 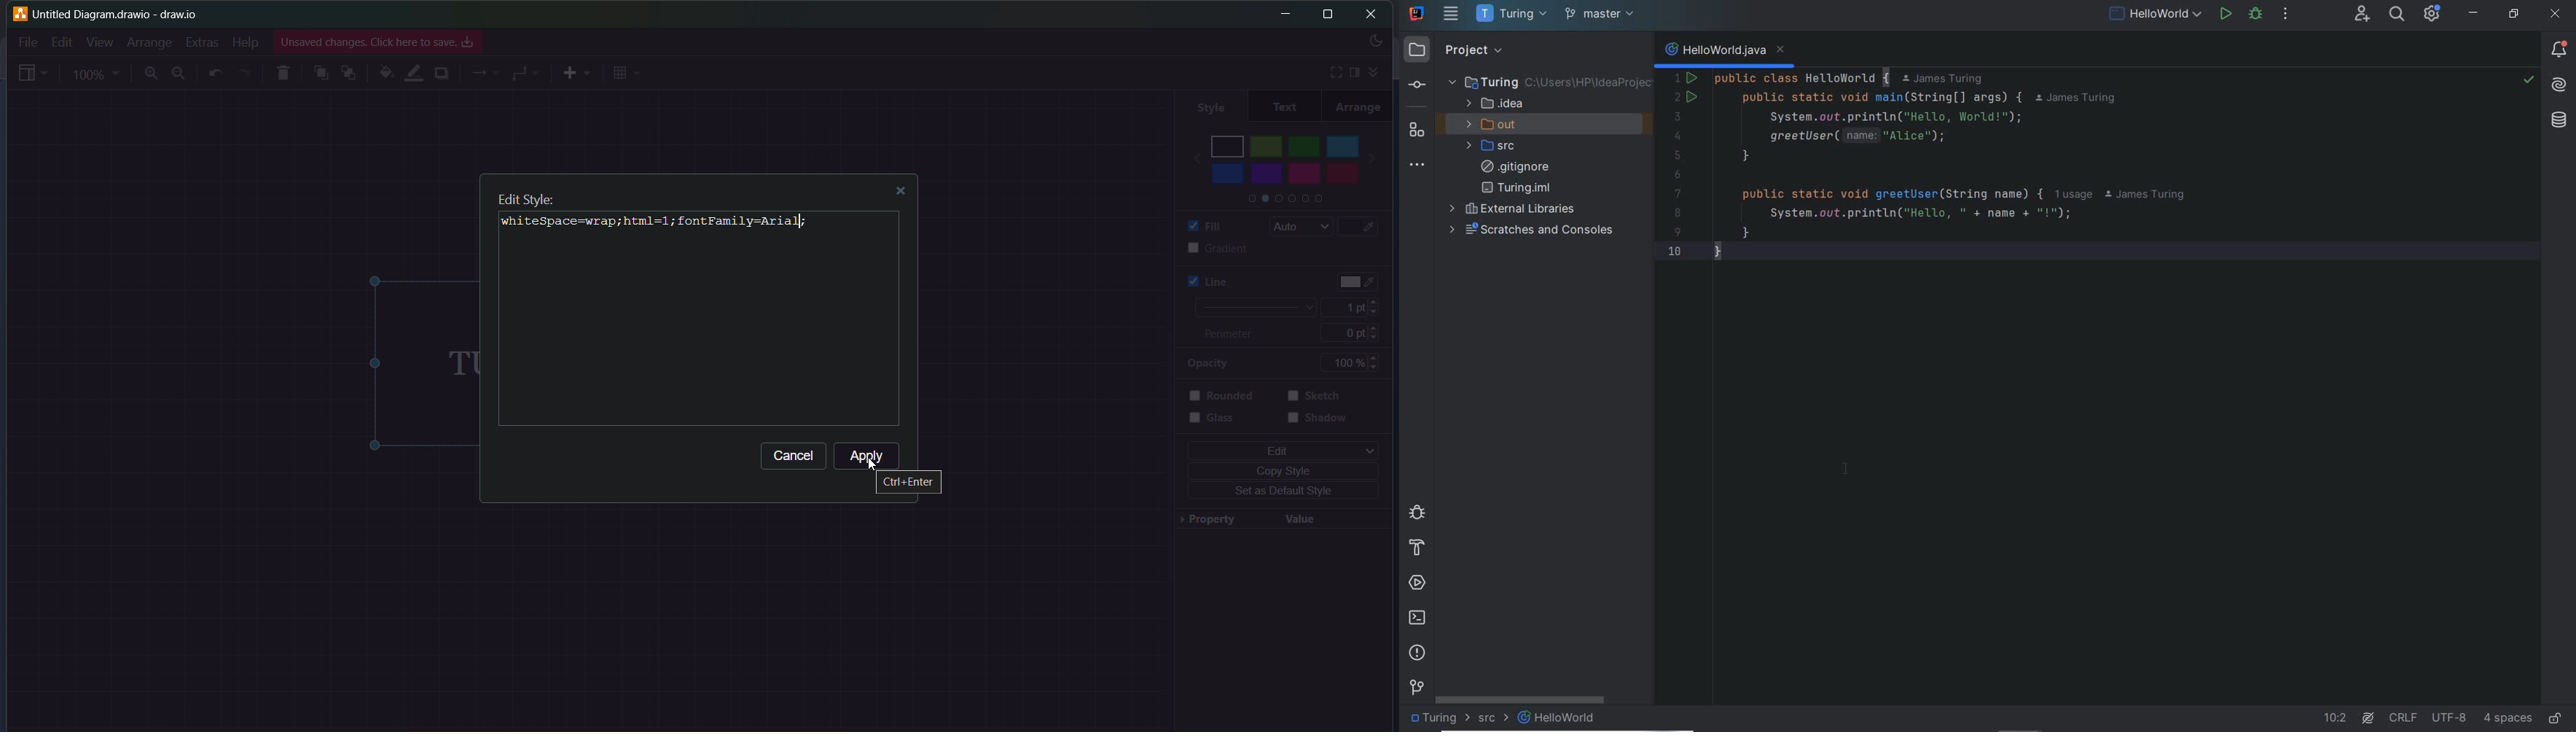 What do you see at coordinates (19, 13) in the screenshot?
I see `logo` at bounding box center [19, 13].